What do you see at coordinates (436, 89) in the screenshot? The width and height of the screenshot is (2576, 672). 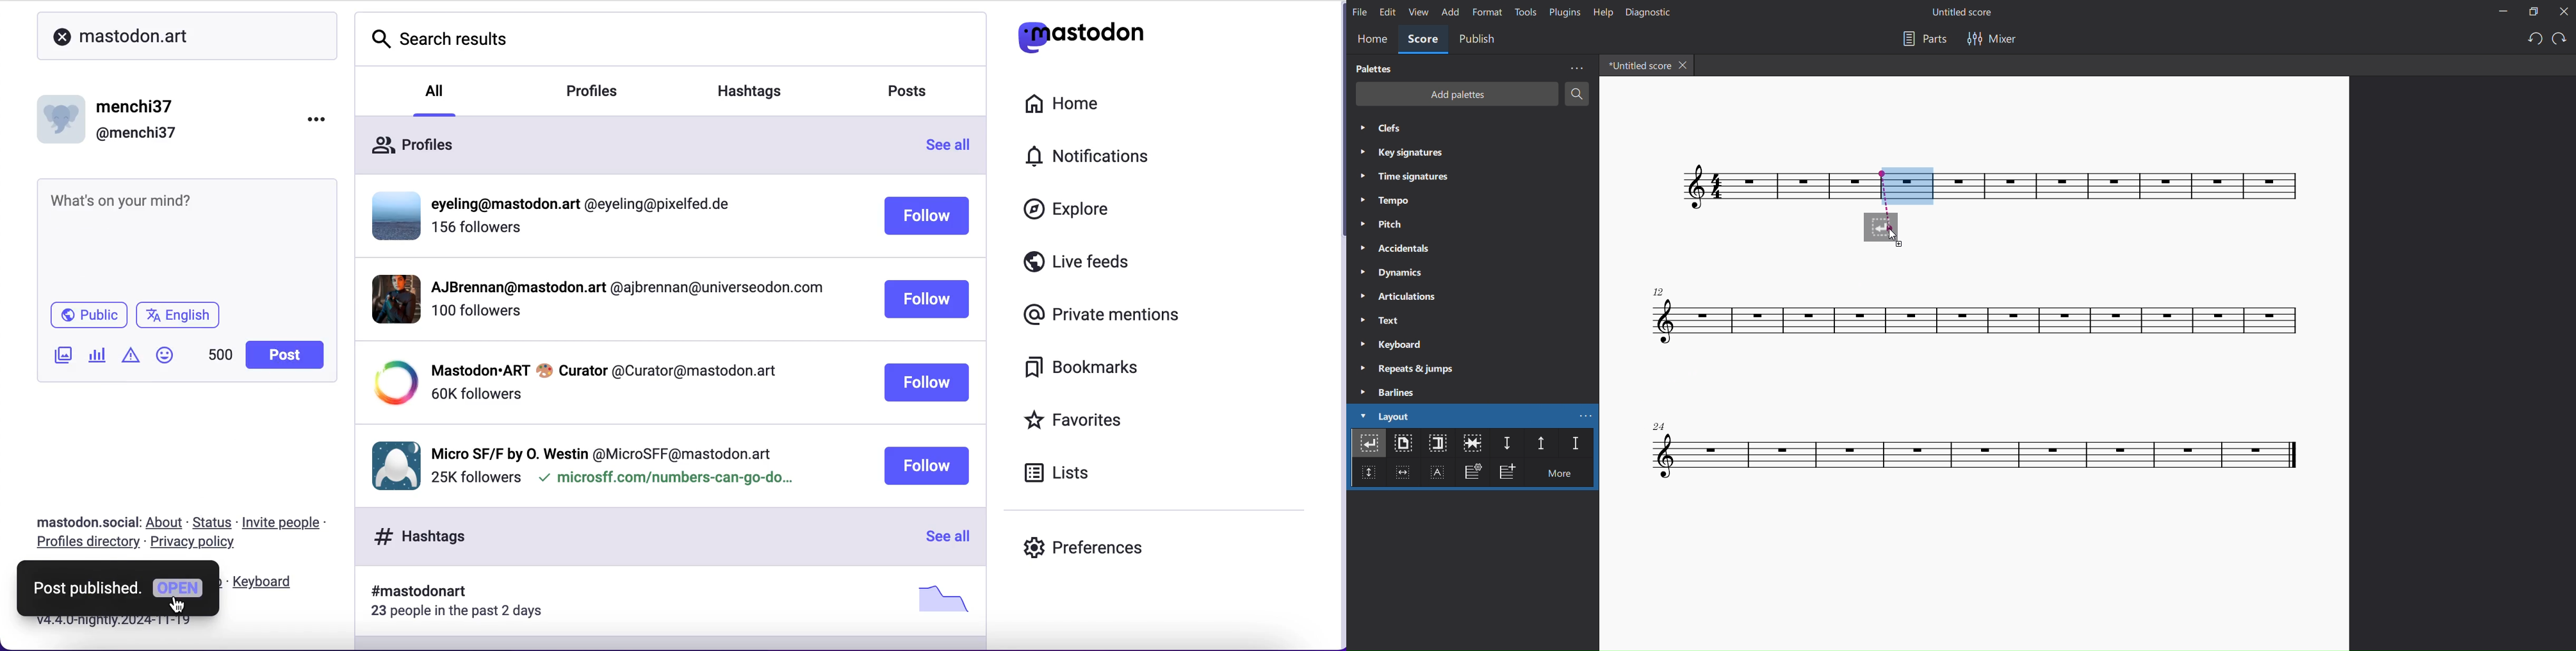 I see `all` at bounding box center [436, 89].